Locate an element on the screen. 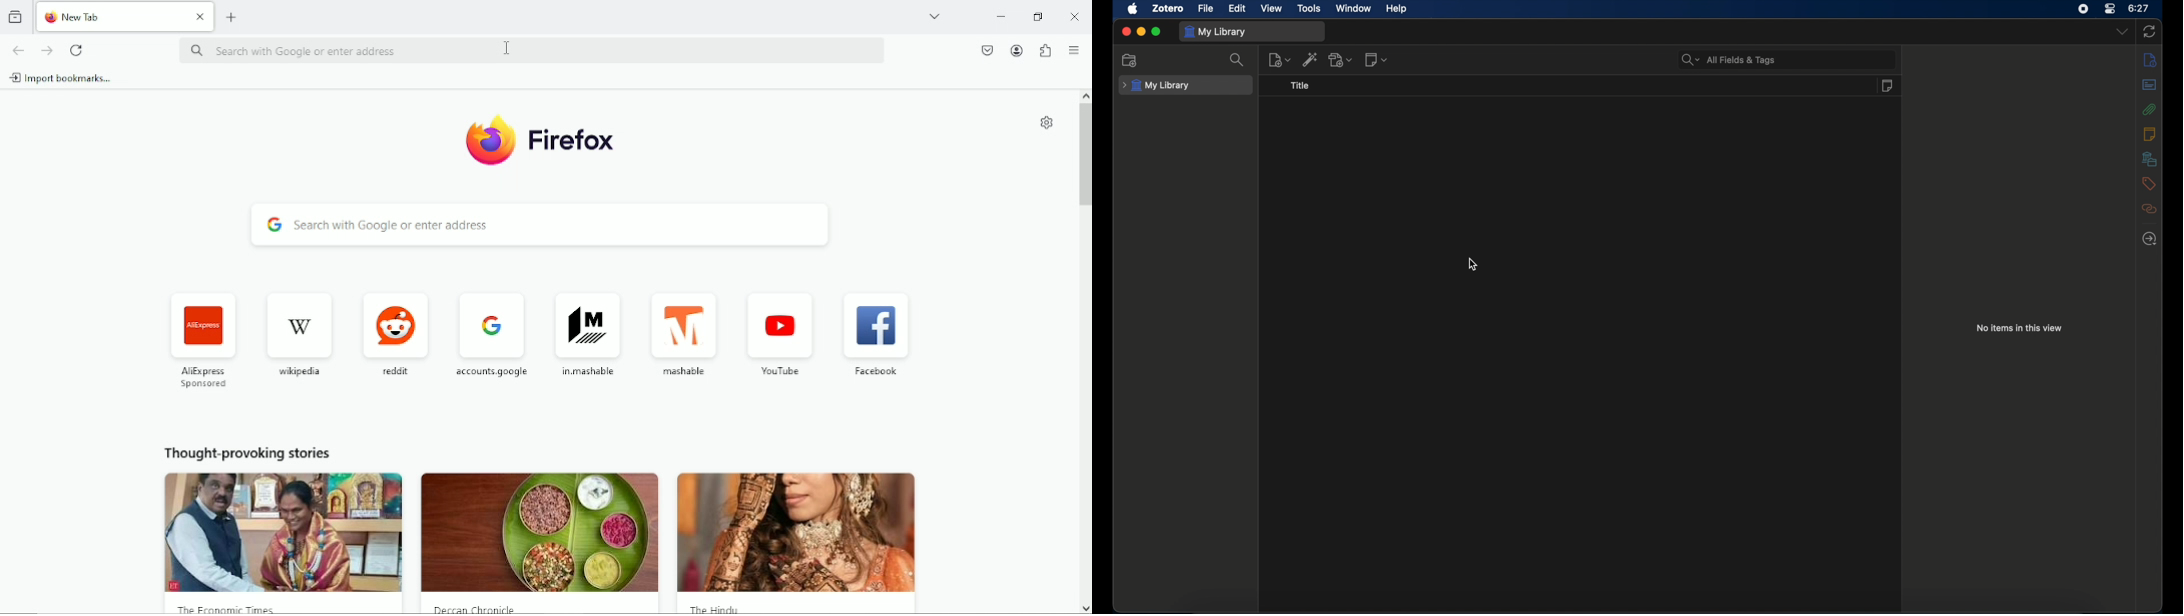 This screenshot has width=2184, height=616. add tab is located at coordinates (232, 18).